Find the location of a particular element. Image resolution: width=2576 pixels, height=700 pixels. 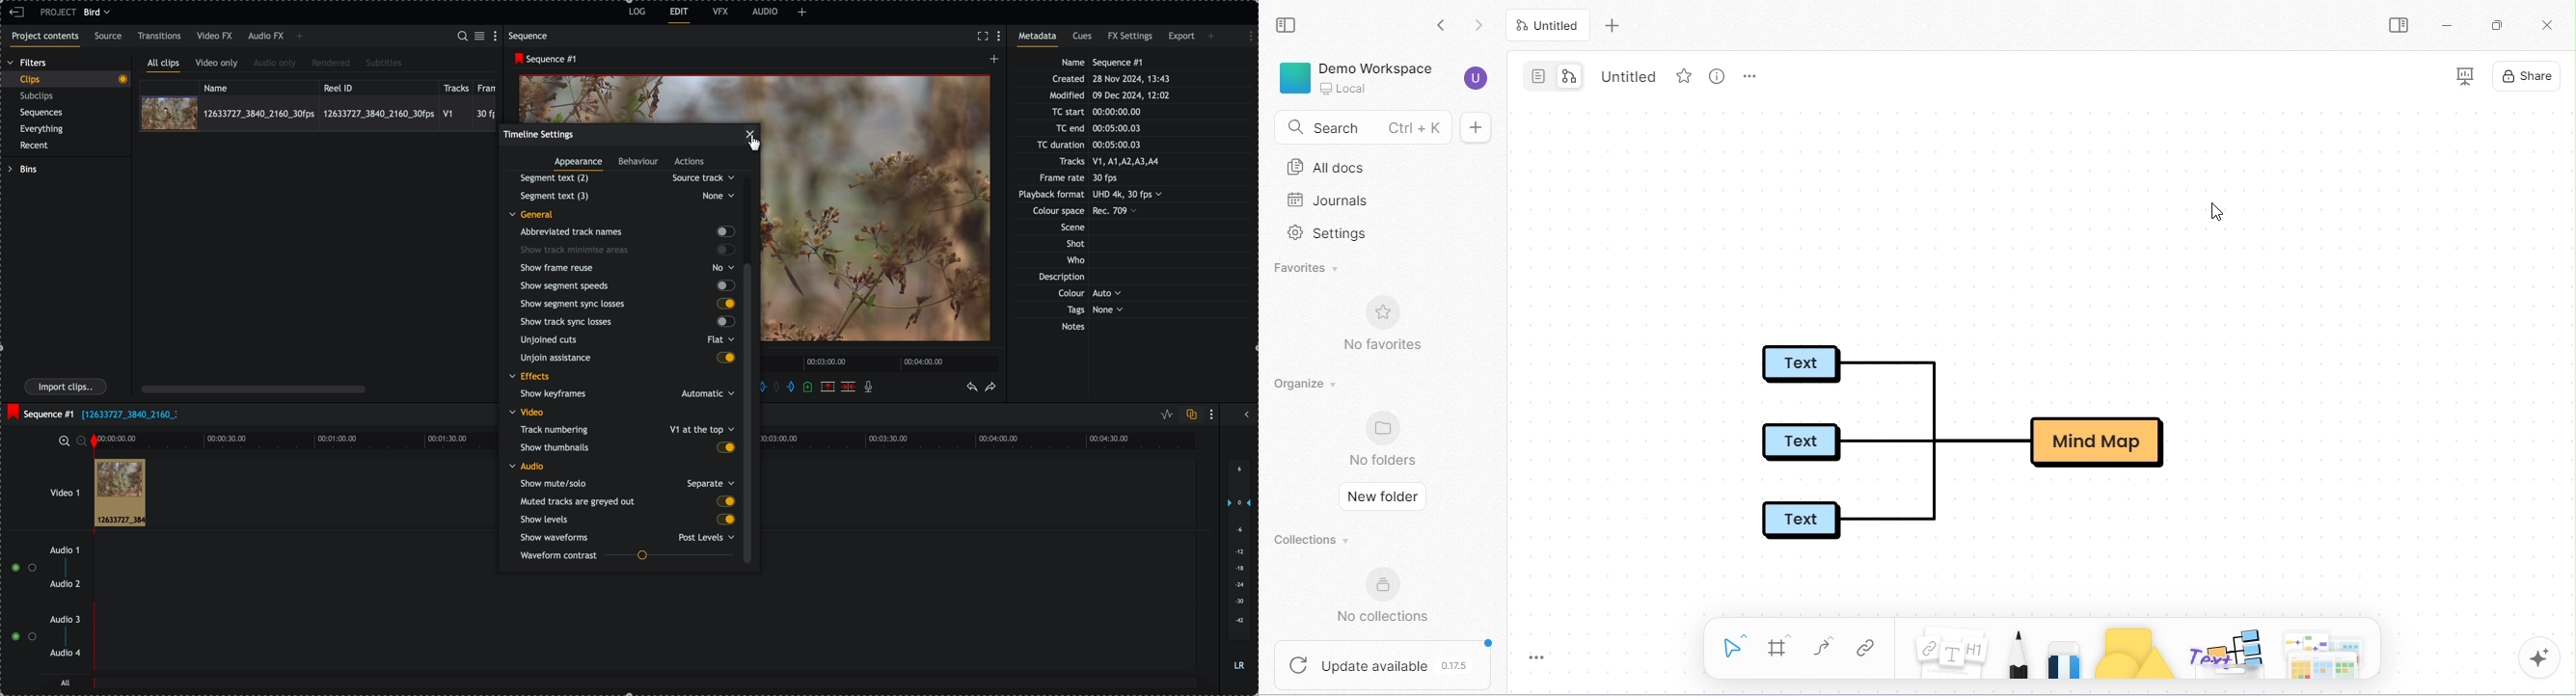

cursor is located at coordinates (2218, 213).